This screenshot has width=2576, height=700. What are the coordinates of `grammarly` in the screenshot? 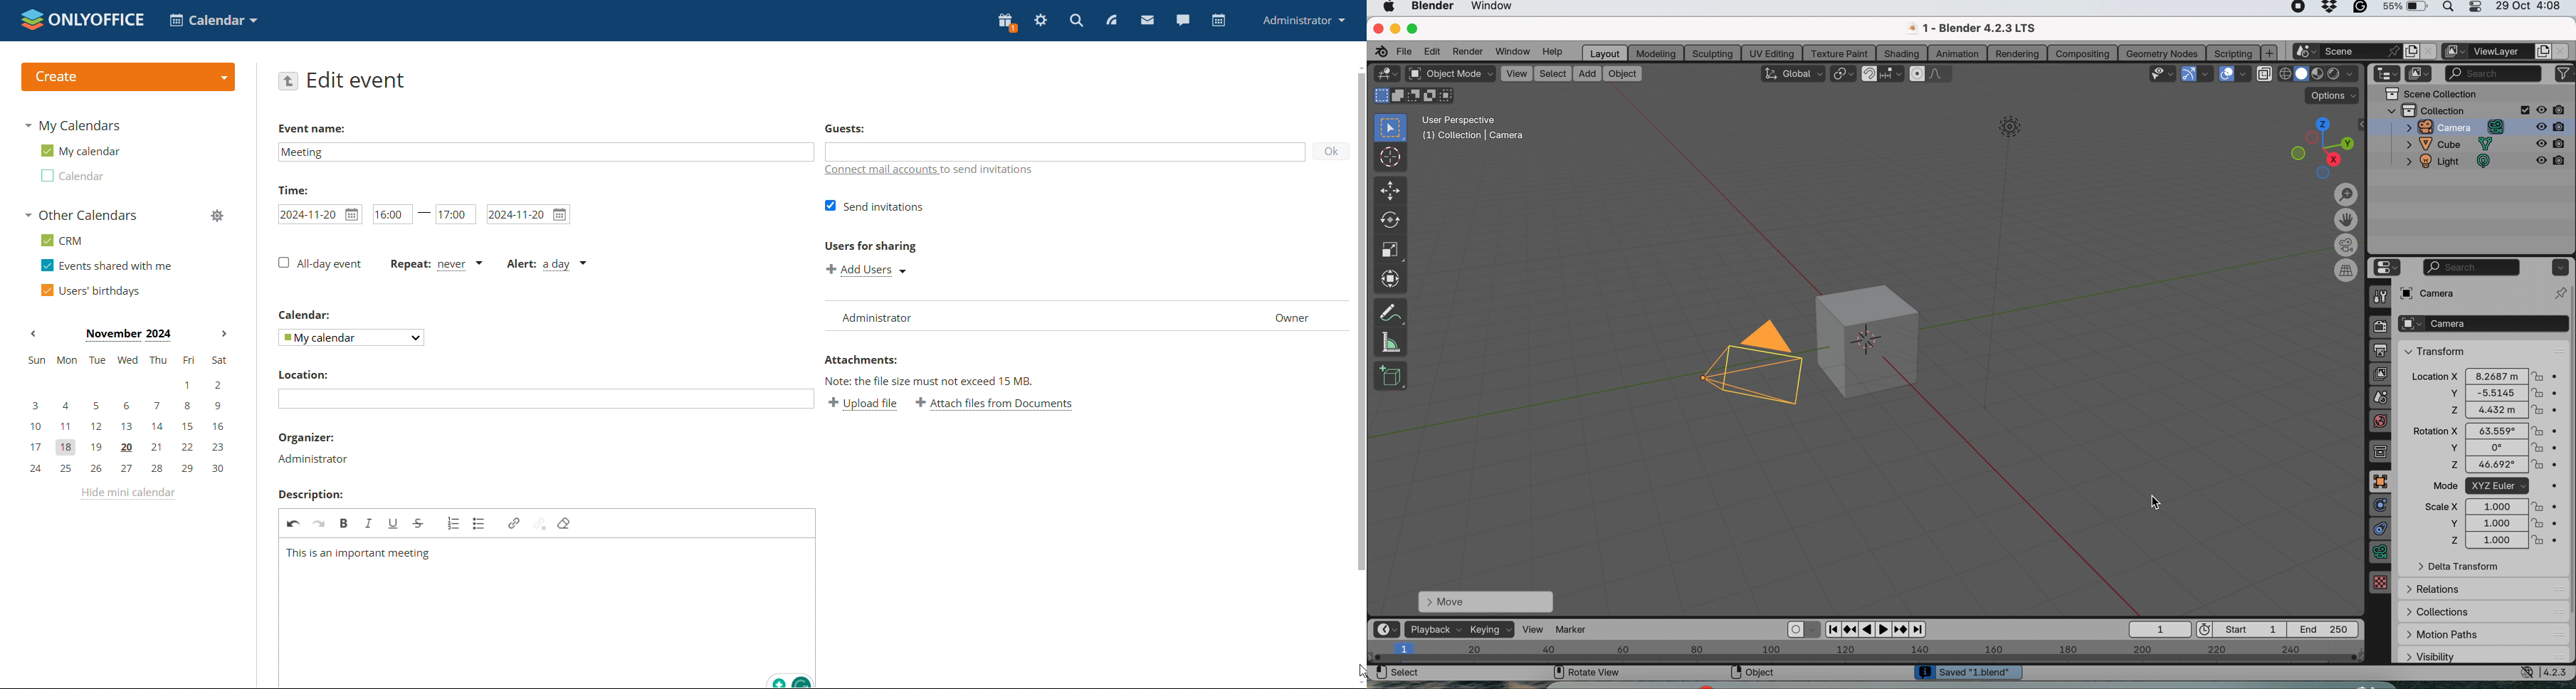 It's located at (2361, 9).